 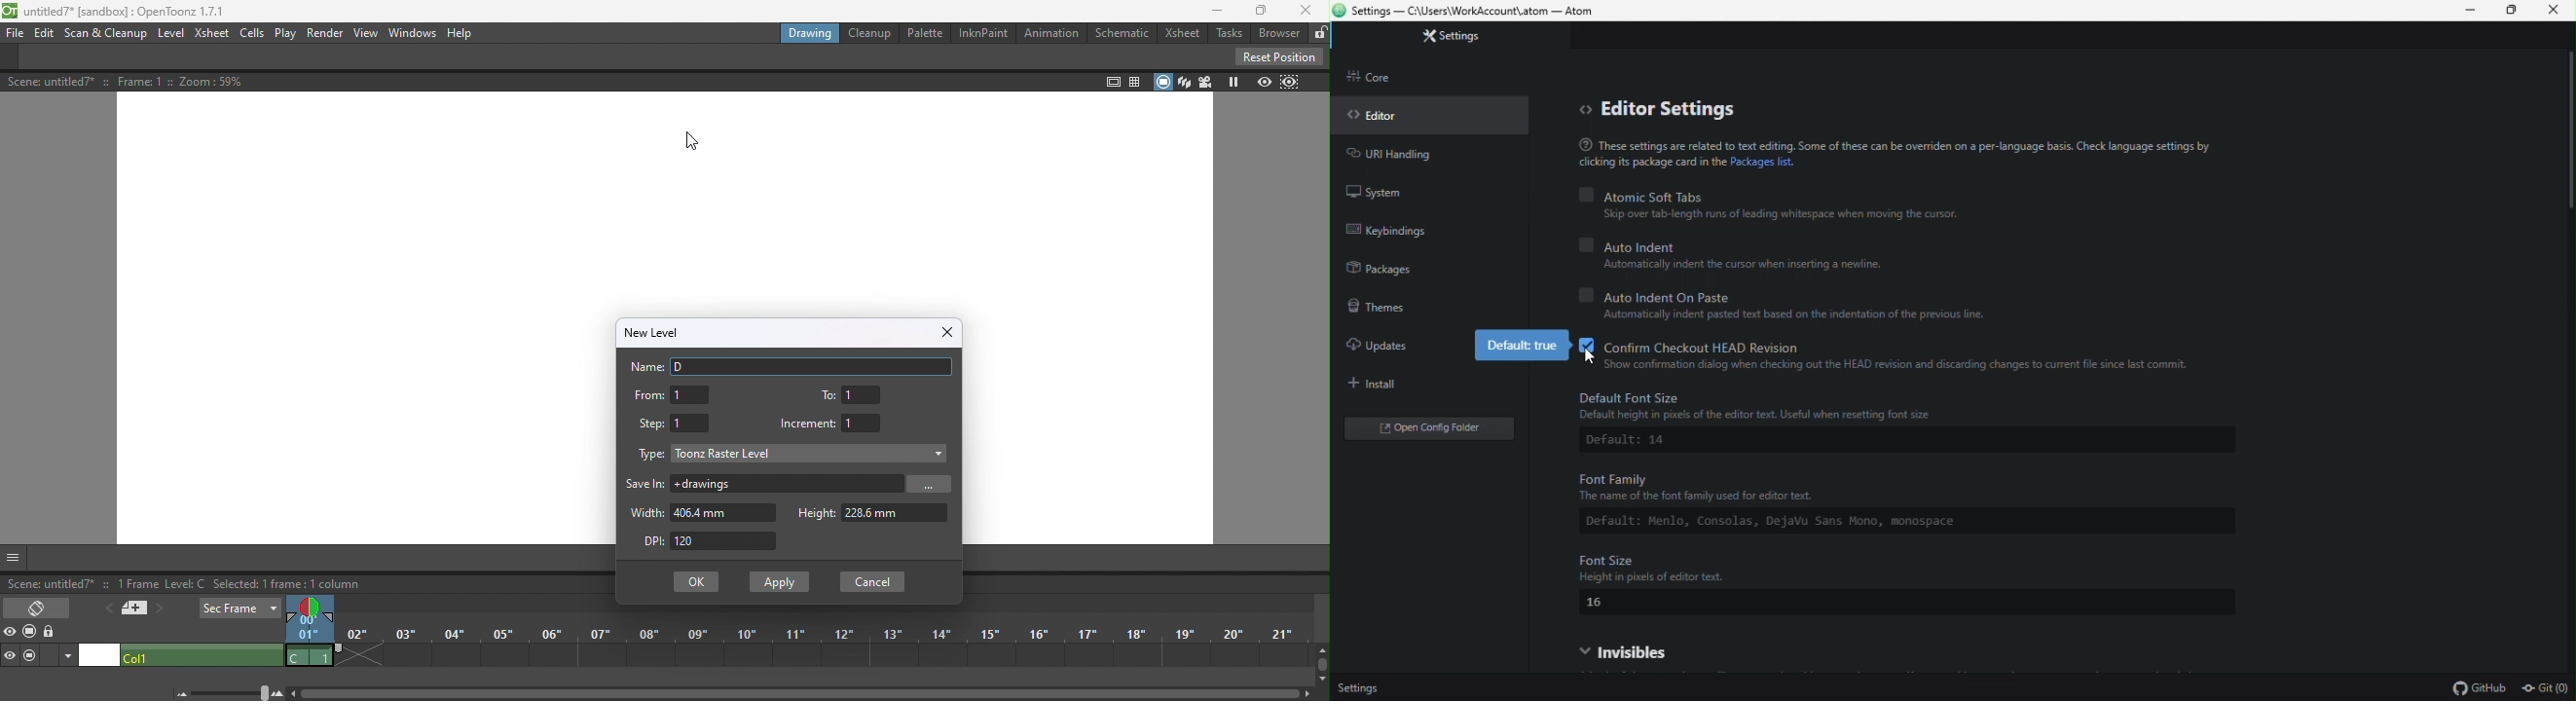 What do you see at coordinates (1321, 665) in the screenshot?
I see `Vertical scroll bar` at bounding box center [1321, 665].